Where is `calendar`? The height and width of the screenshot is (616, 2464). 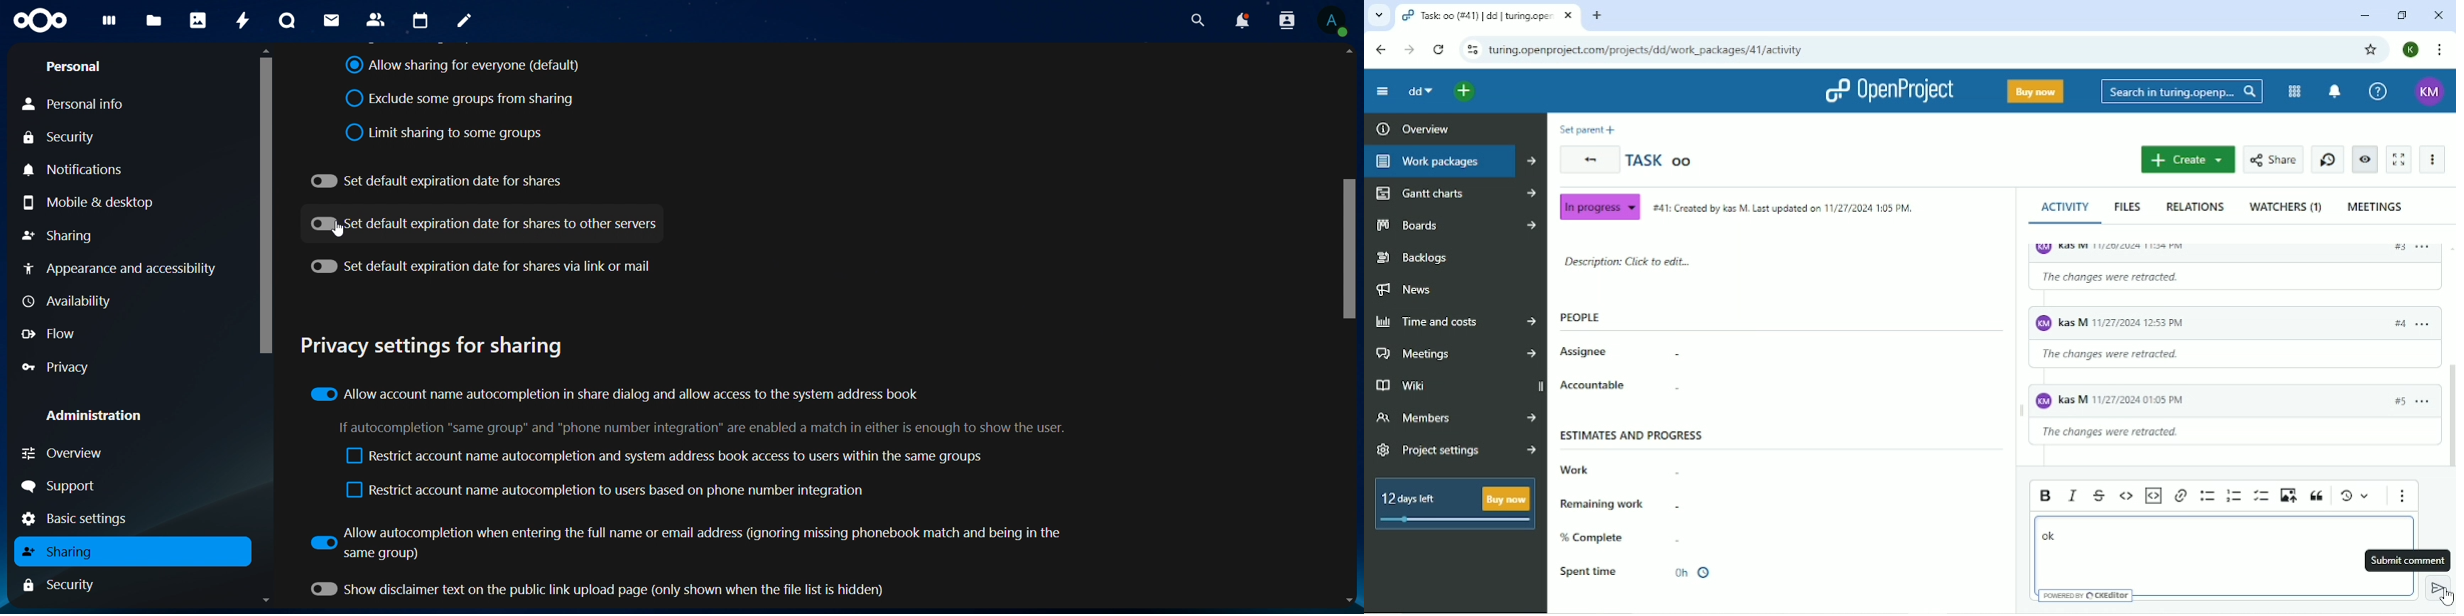 calendar is located at coordinates (419, 21).